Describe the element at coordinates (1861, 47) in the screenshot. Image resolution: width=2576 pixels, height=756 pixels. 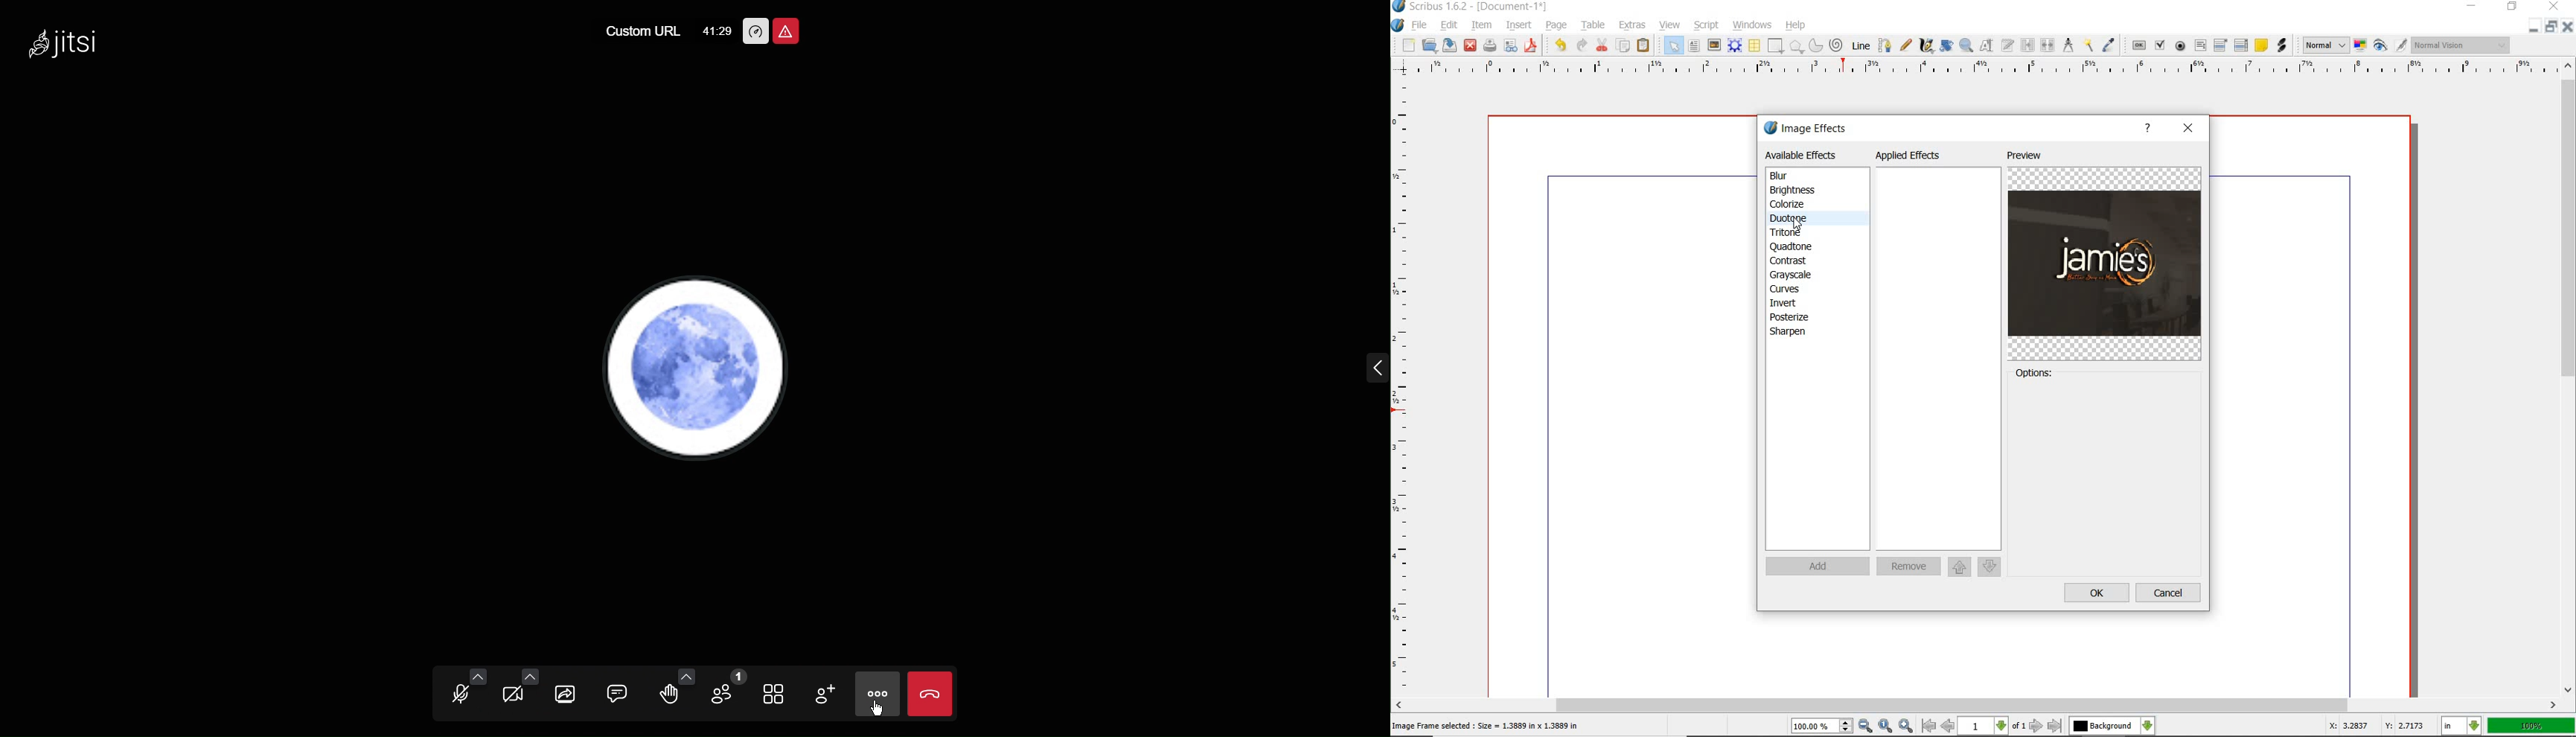
I see `LINE` at that location.